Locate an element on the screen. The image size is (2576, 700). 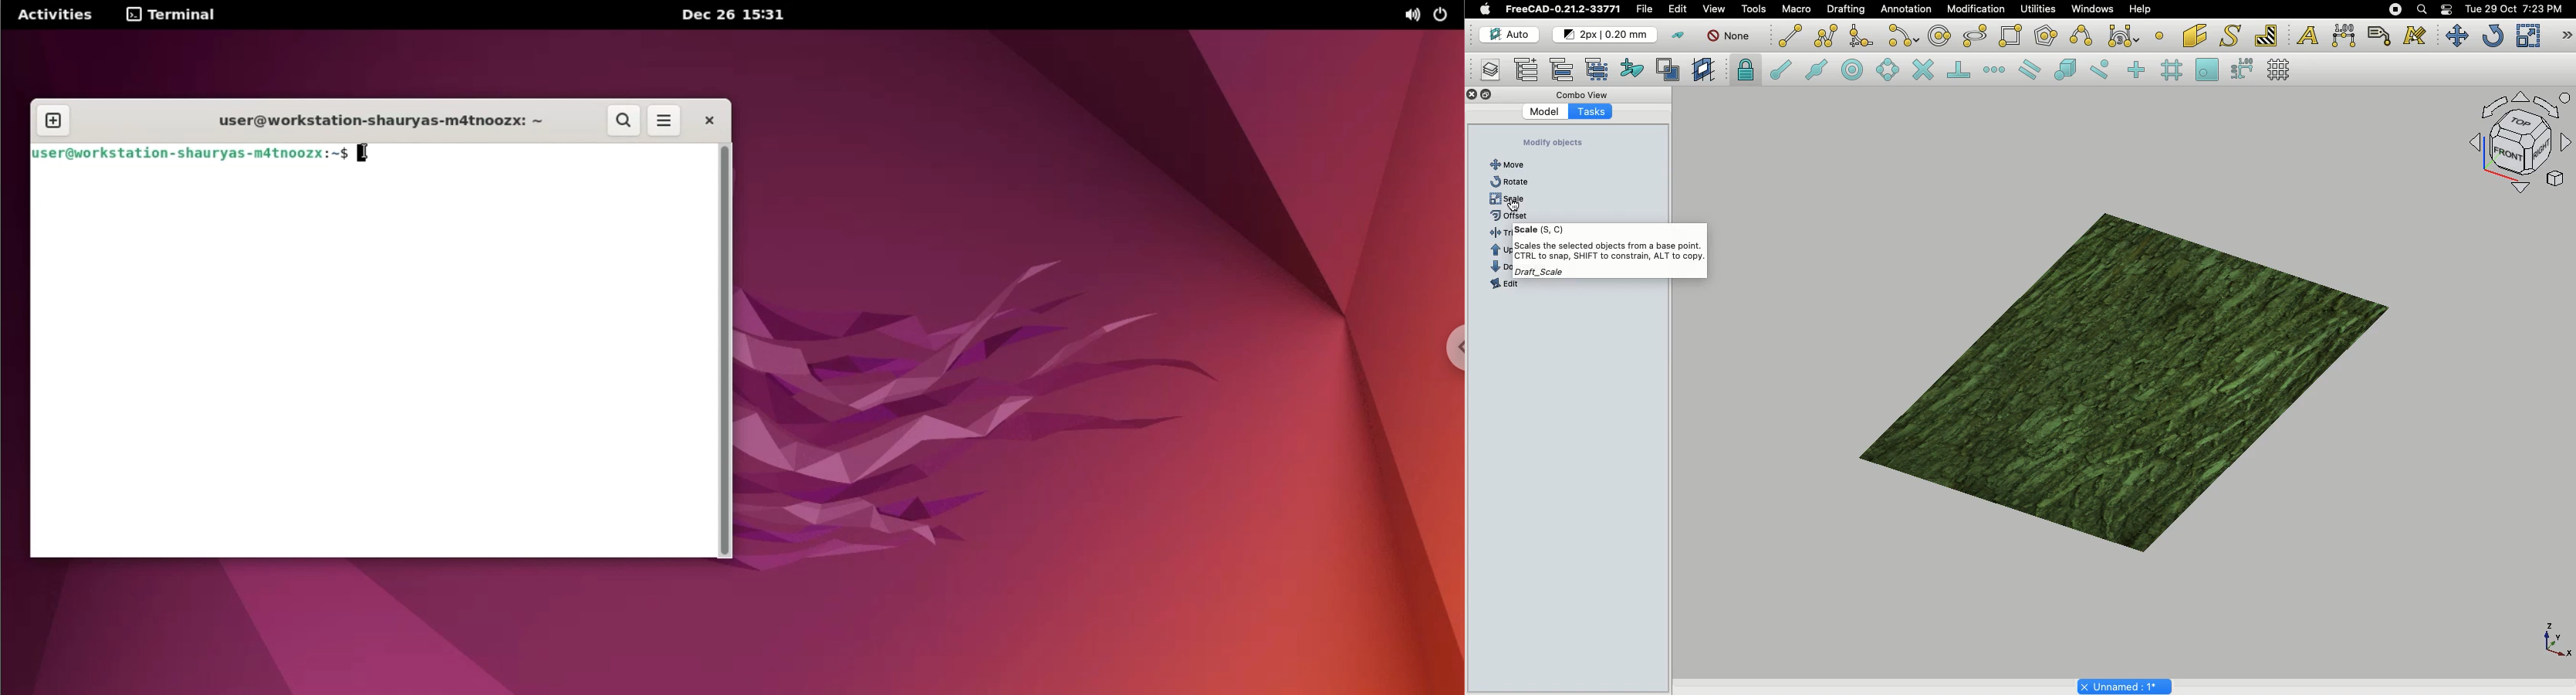
Select group is located at coordinates (1599, 69).